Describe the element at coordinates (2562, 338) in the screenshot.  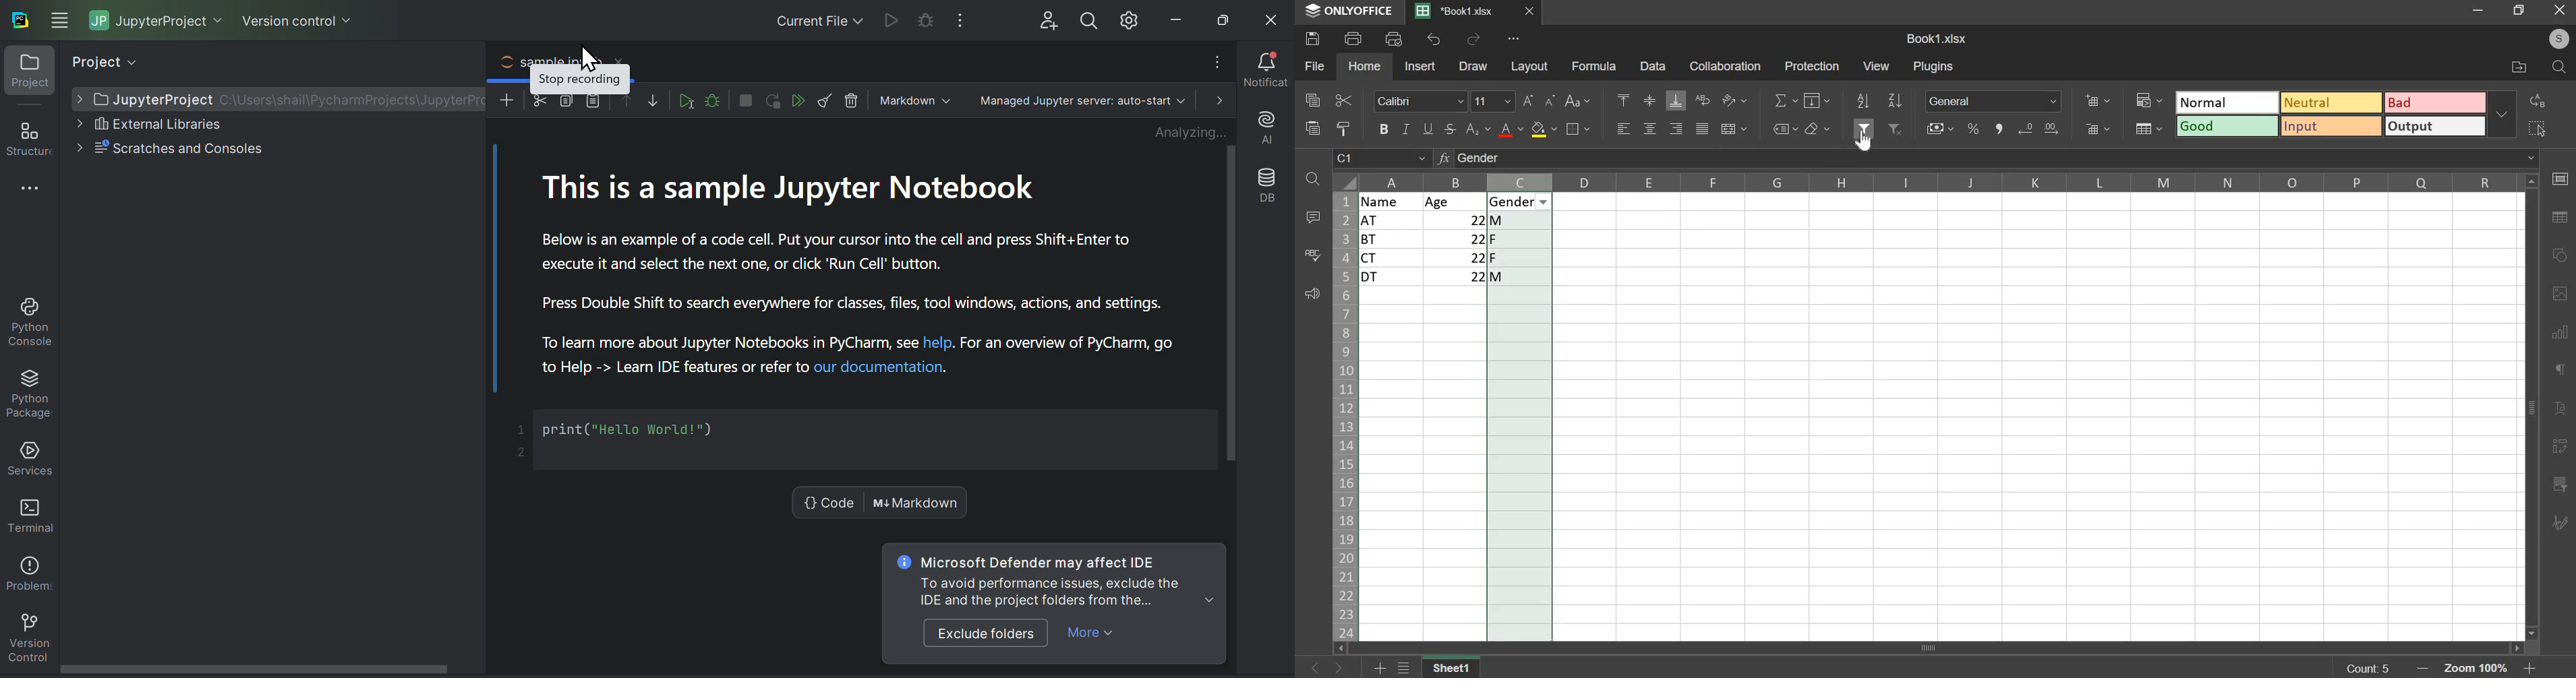
I see `chart` at that location.